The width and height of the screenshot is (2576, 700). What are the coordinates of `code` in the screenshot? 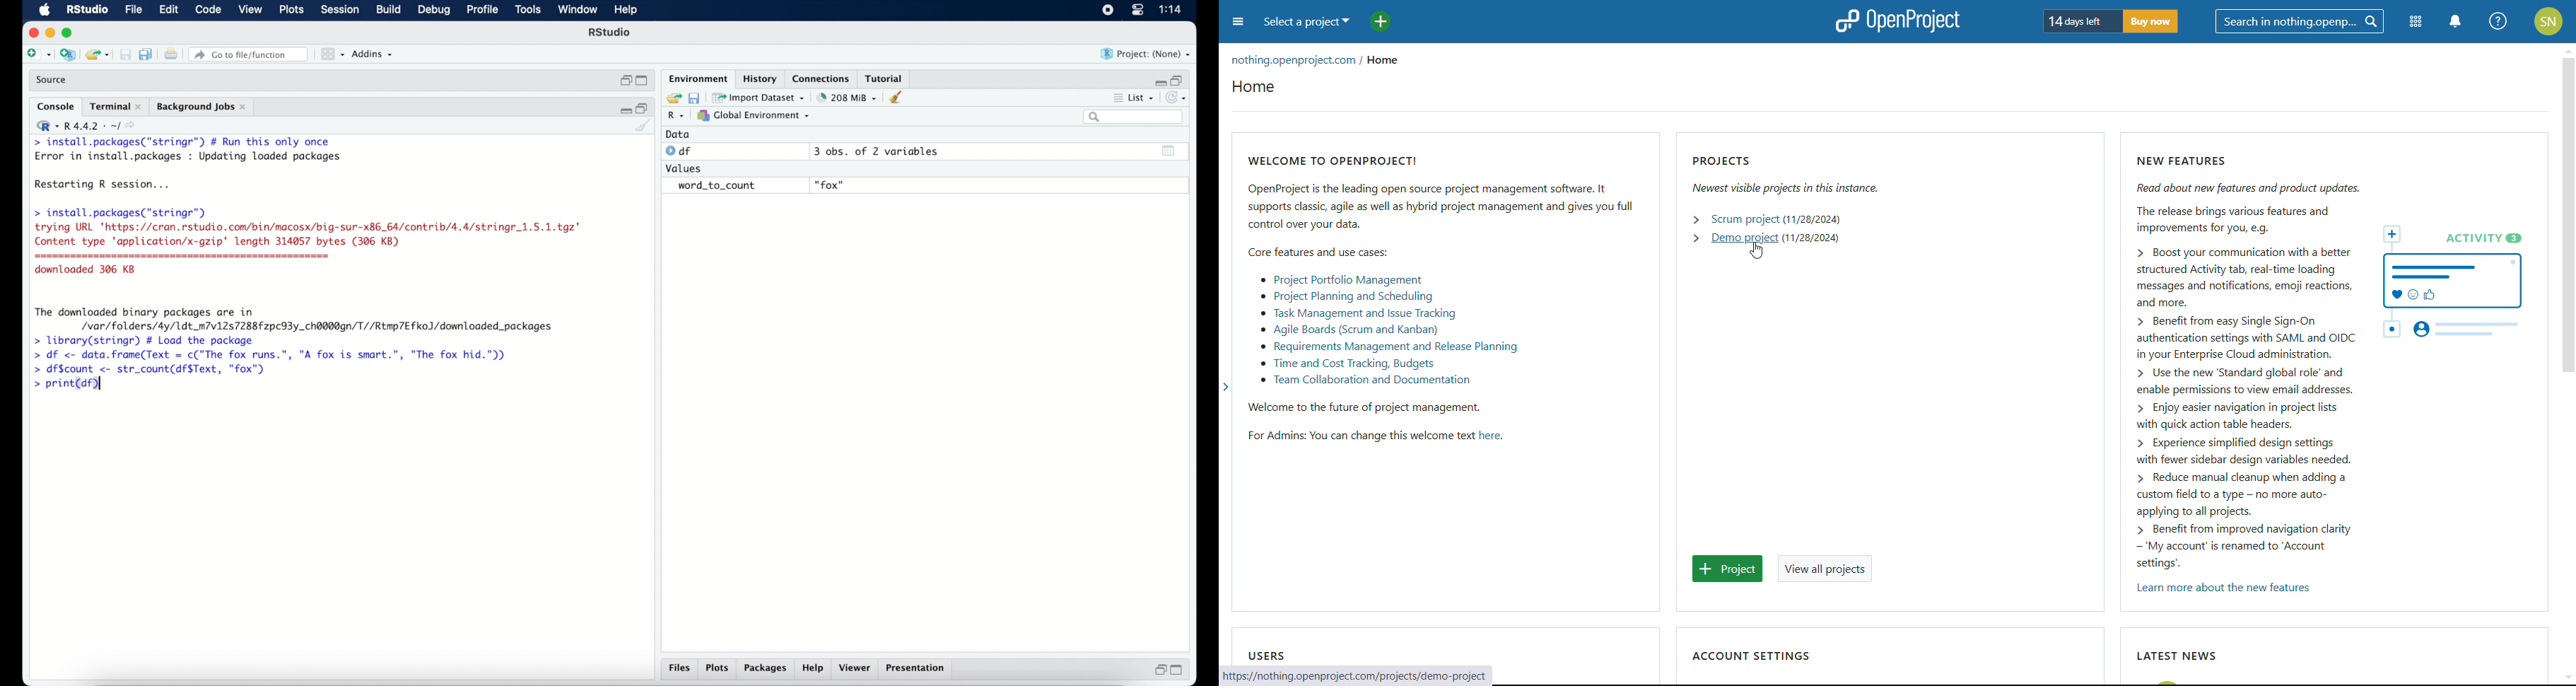 It's located at (208, 10).